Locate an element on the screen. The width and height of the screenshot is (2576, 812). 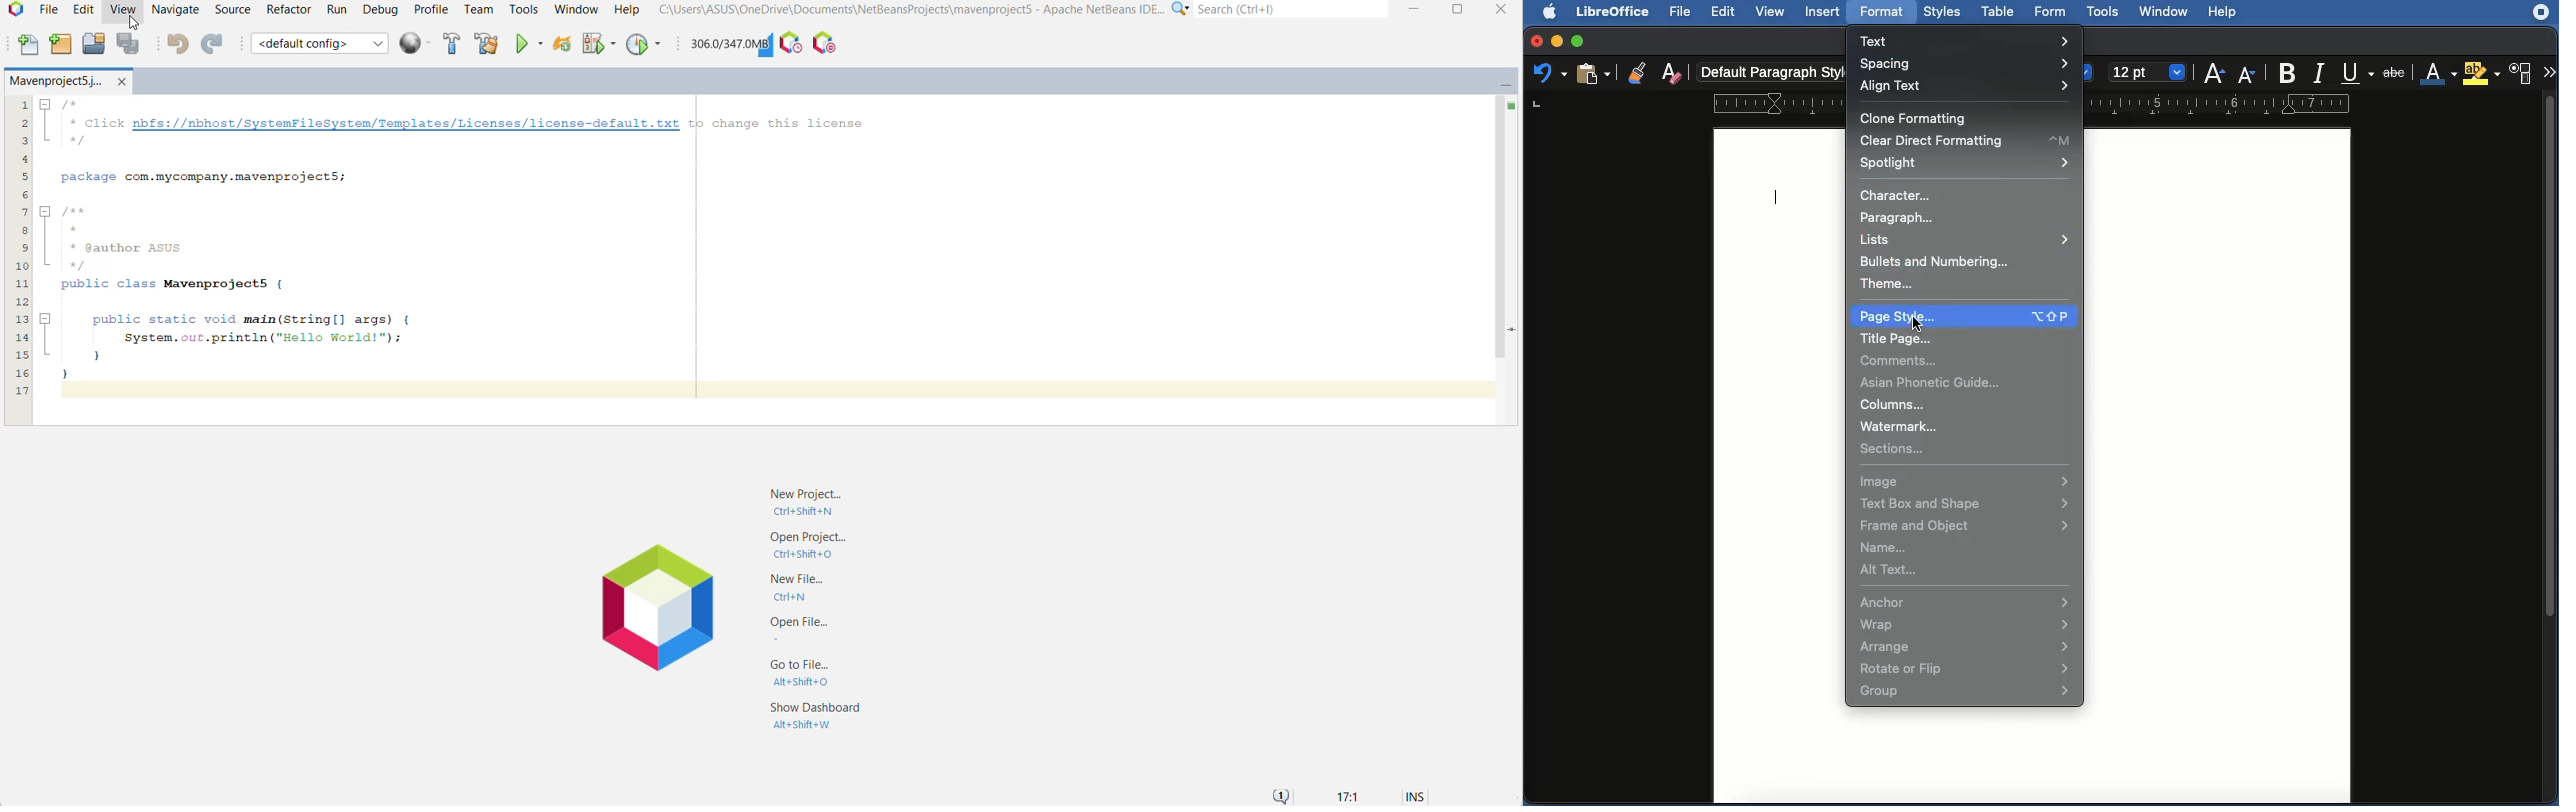
Lists is located at coordinates (1966, 238).